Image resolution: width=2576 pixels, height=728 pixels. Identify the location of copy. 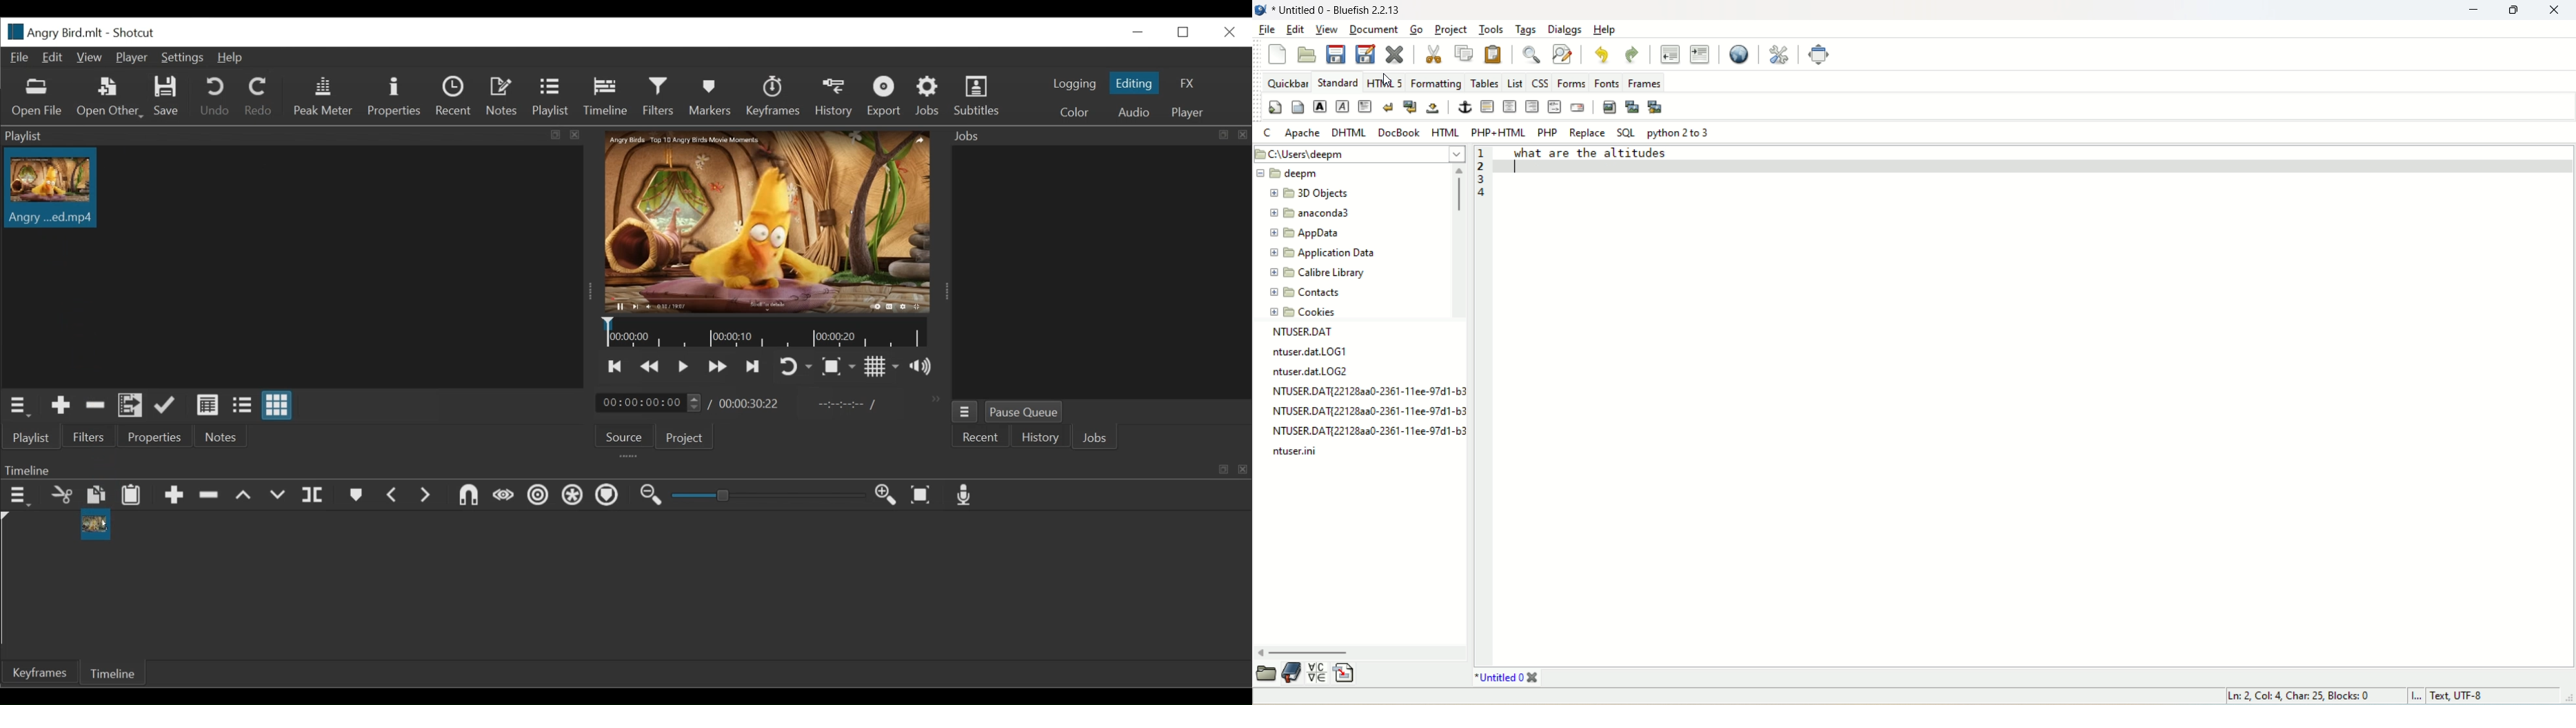
(1465, 52).